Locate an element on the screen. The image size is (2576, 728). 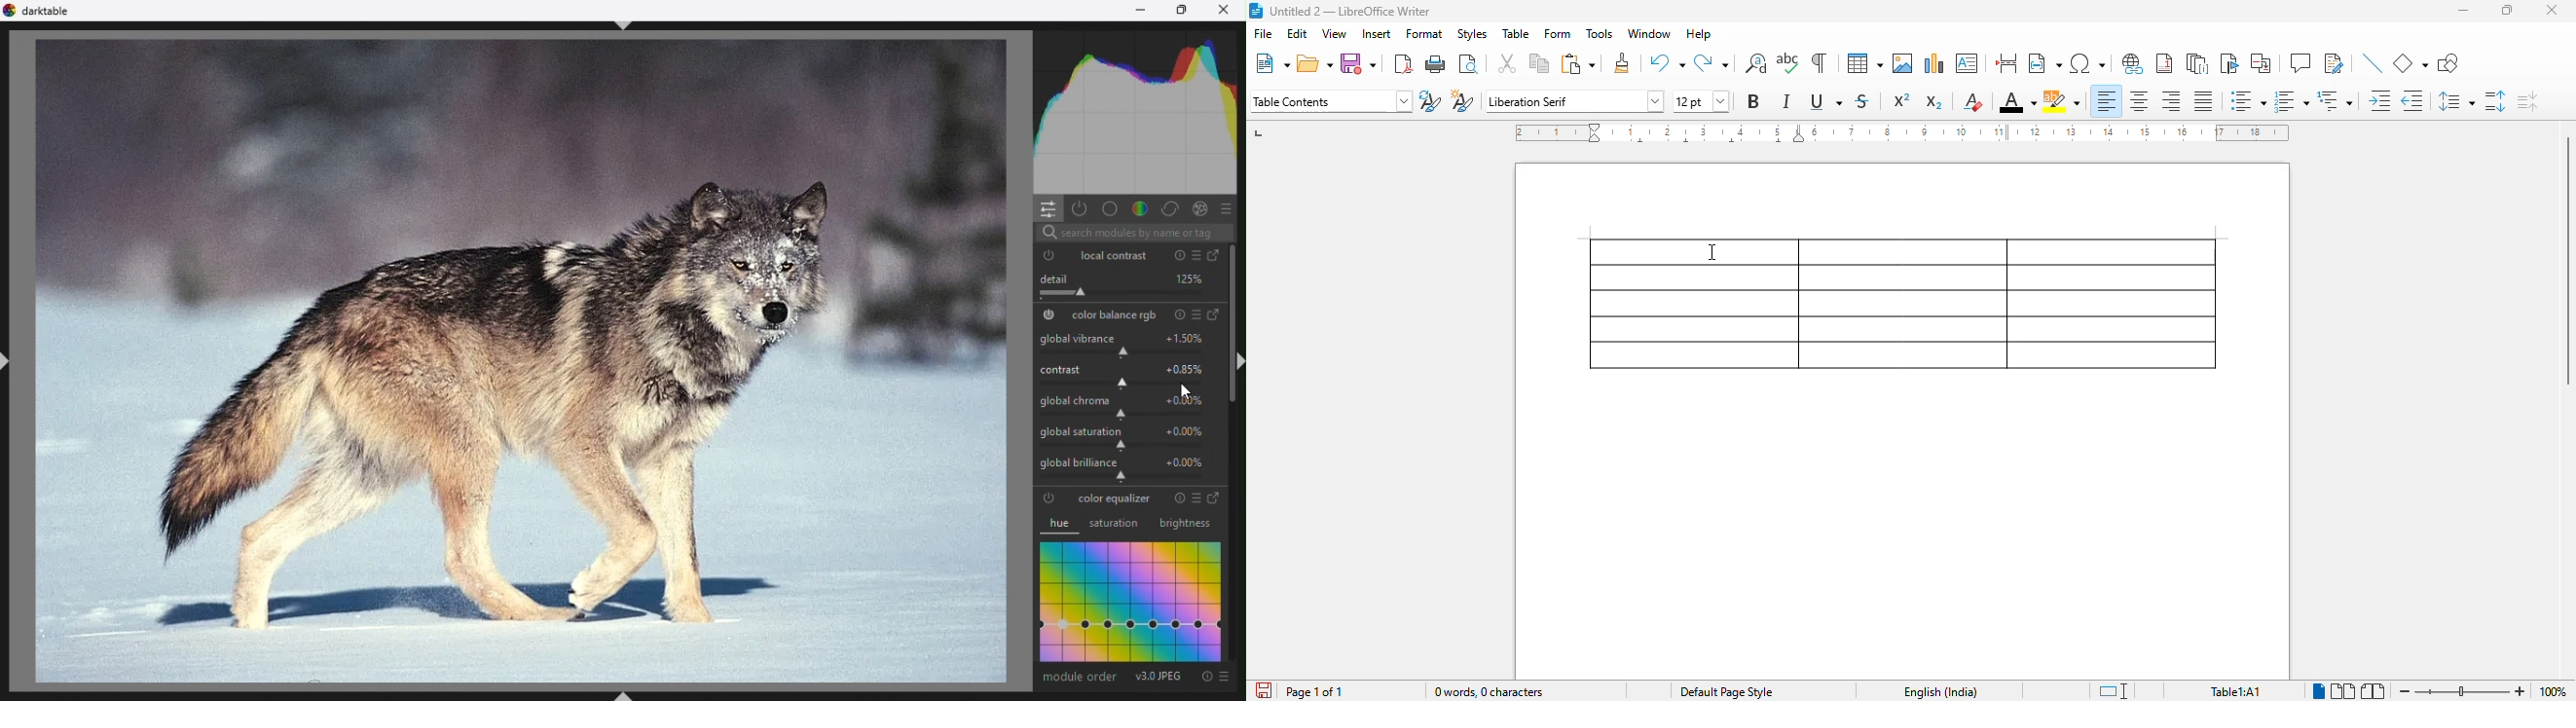
maximize is located at coordinates (1191, 10).